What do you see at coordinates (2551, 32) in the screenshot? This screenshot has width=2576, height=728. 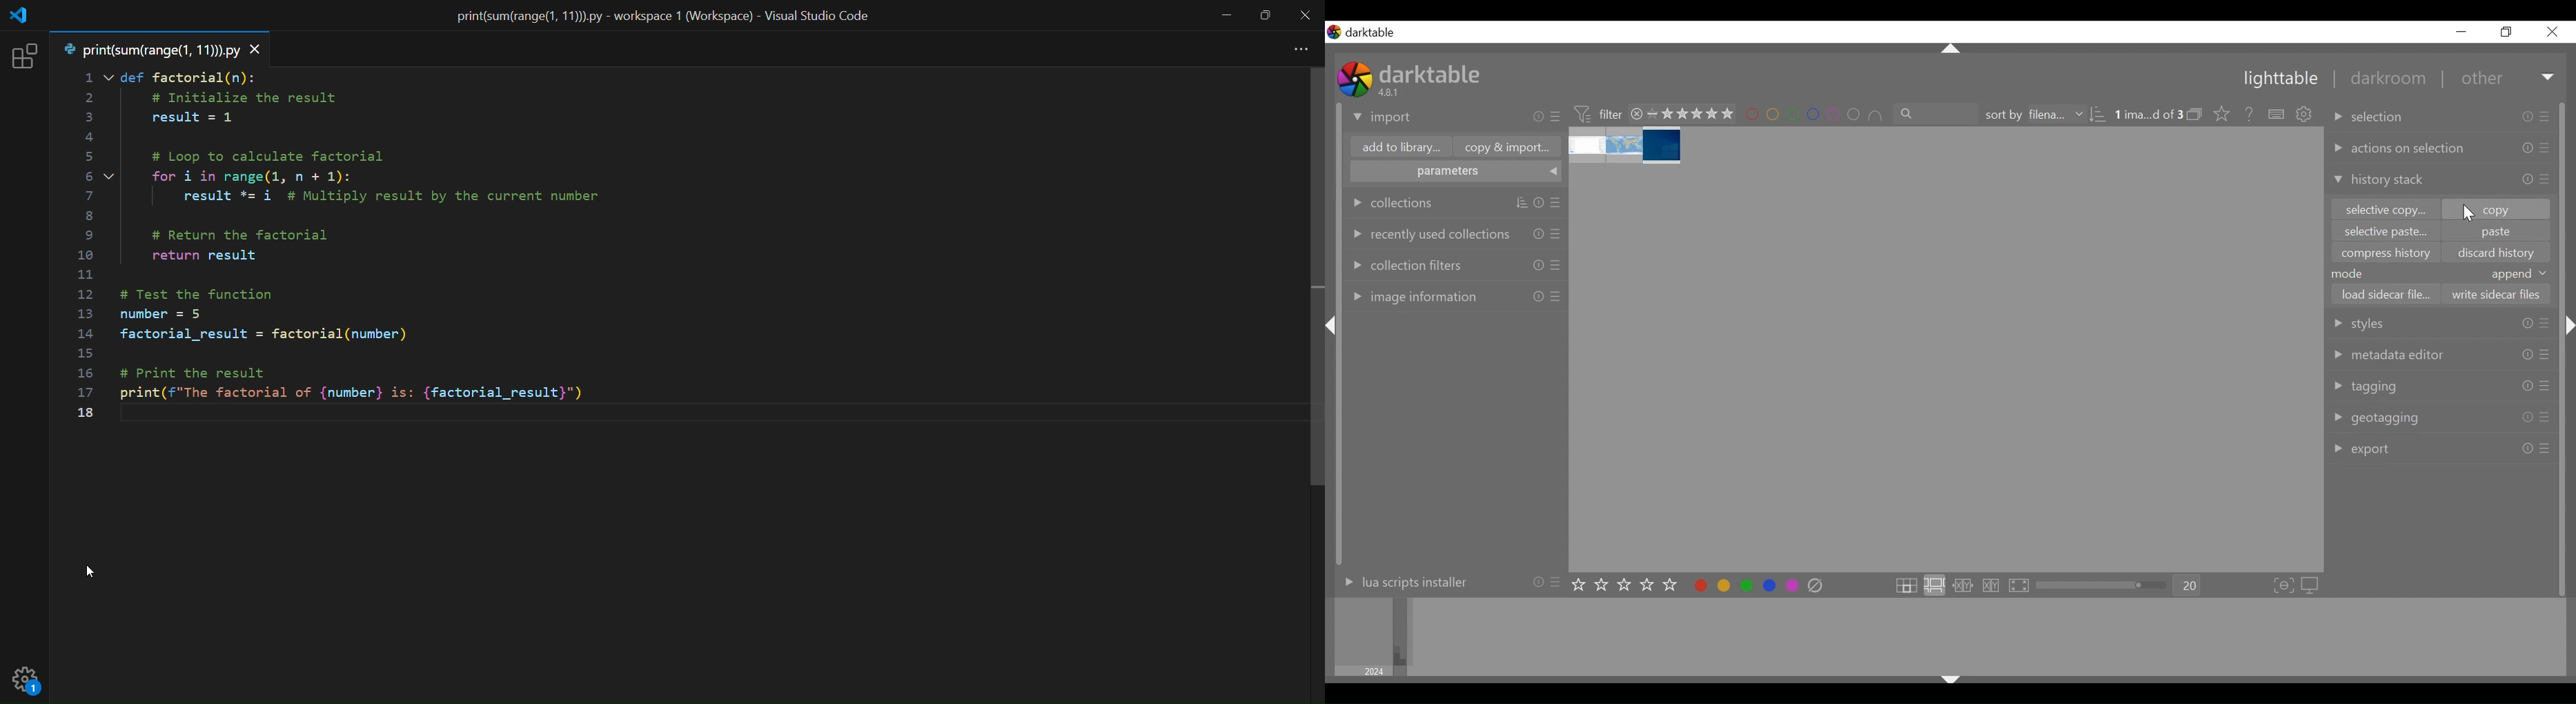 I see `close` at bounding box center [2551, 32].